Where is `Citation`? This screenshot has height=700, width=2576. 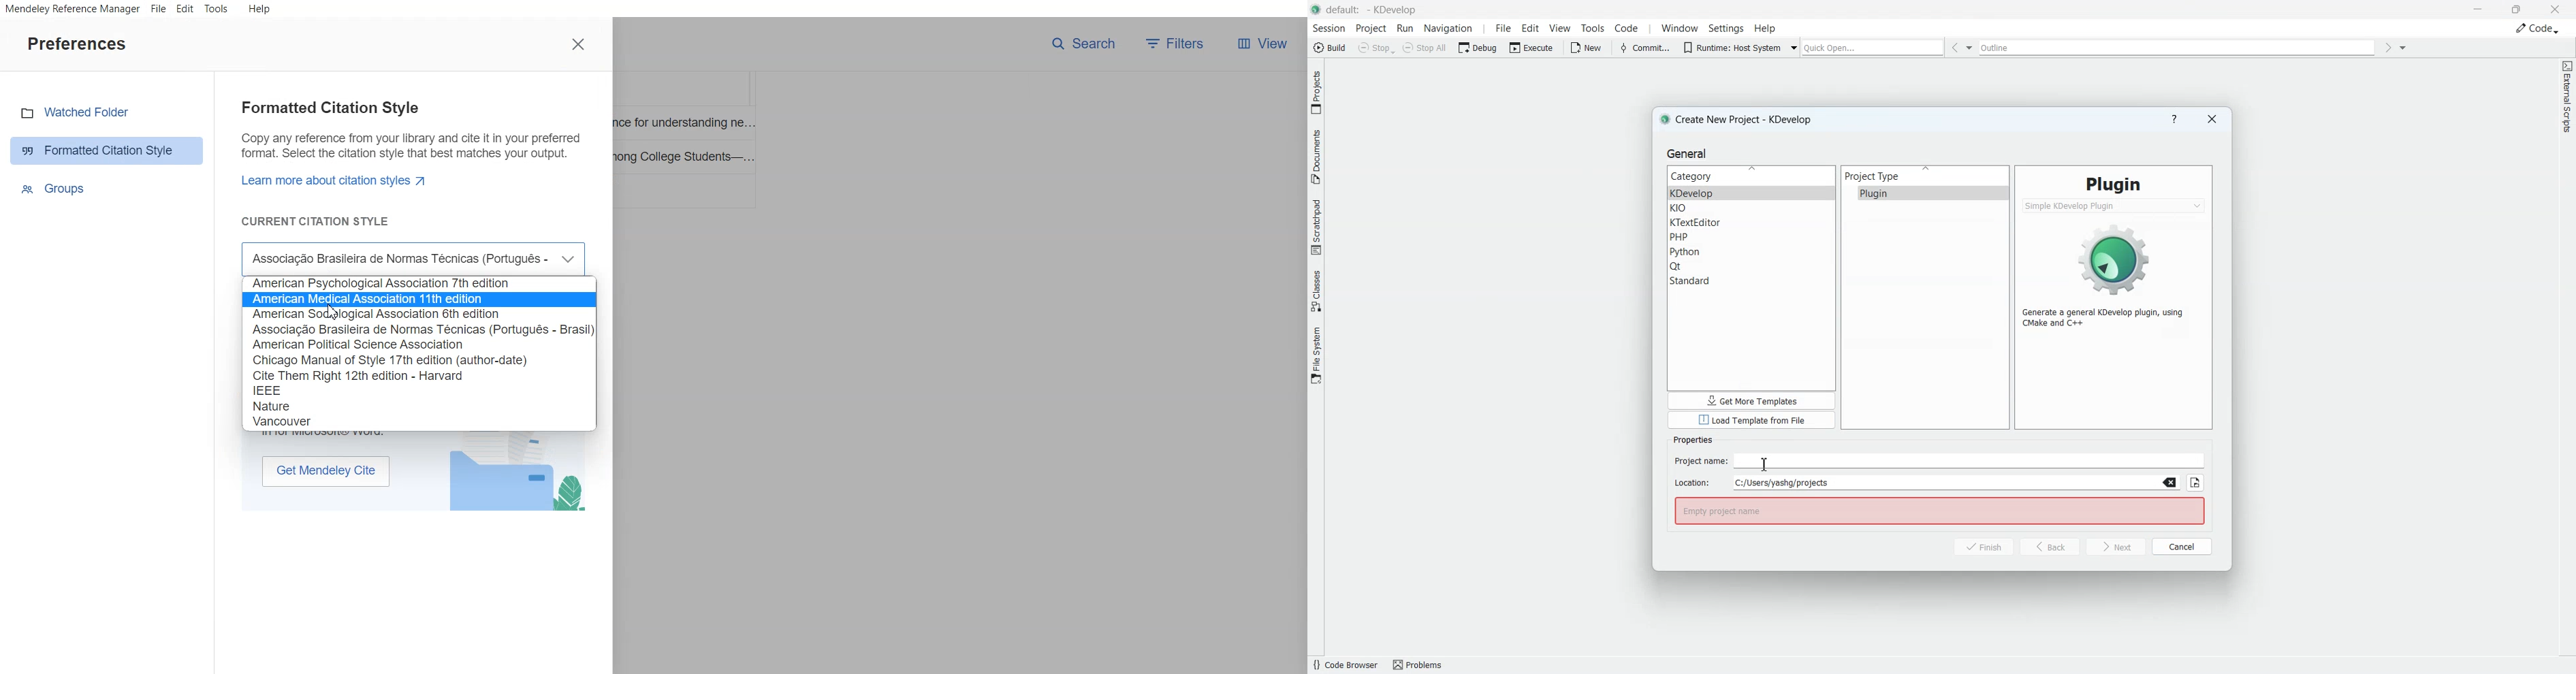 Citation is located at coordinates (357, 376).